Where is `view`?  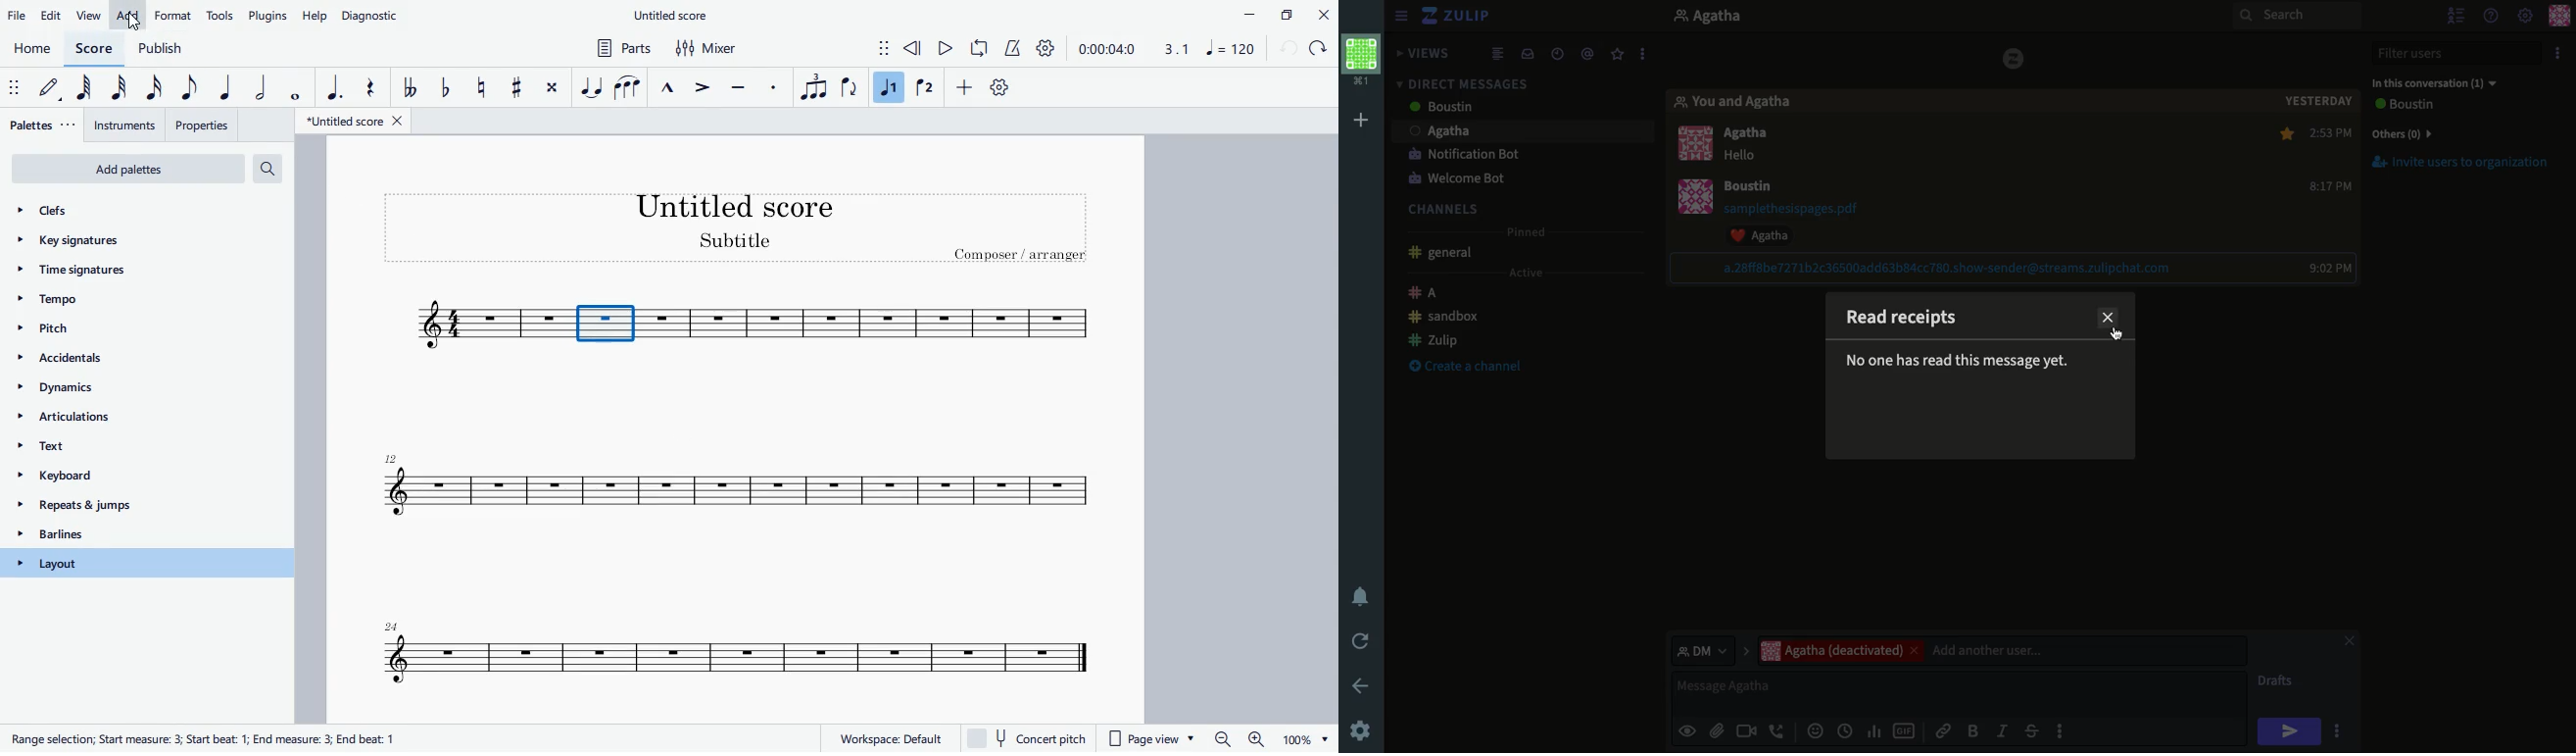
view is located at coordinates (89, 16).